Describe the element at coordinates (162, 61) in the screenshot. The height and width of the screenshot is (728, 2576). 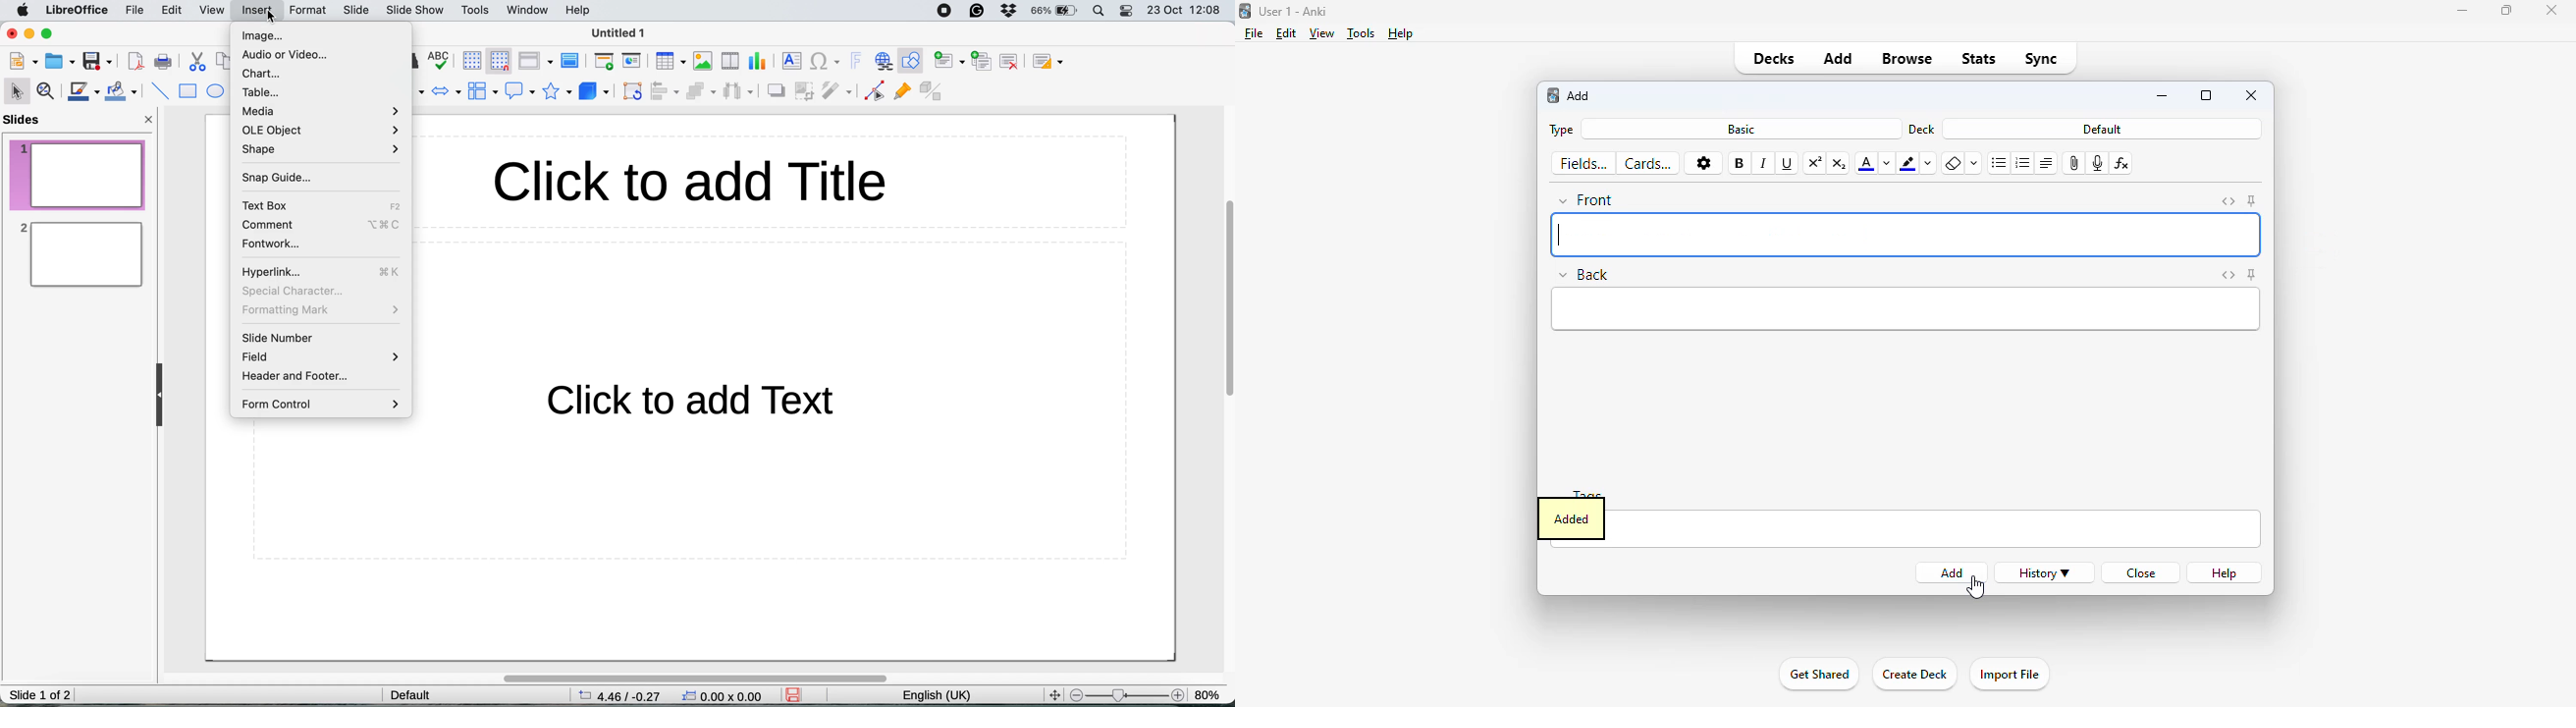
I see `print` at that location.